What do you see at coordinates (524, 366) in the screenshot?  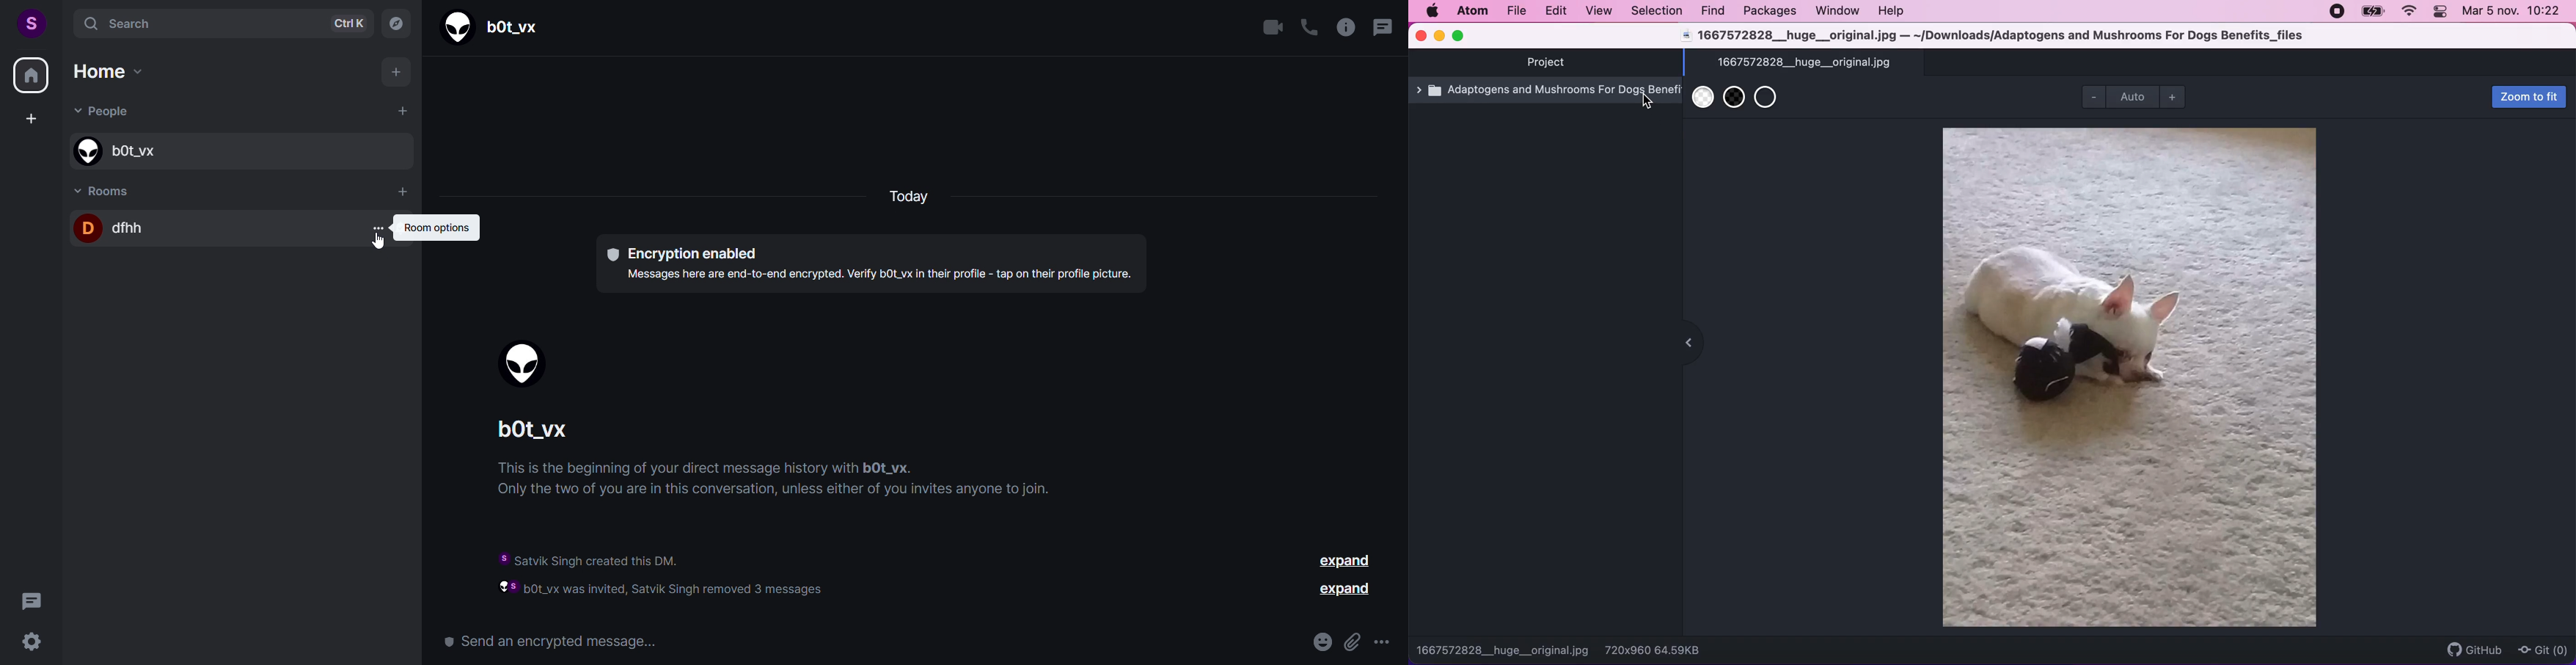 I see `display picture` at bounding box center [524, 366].